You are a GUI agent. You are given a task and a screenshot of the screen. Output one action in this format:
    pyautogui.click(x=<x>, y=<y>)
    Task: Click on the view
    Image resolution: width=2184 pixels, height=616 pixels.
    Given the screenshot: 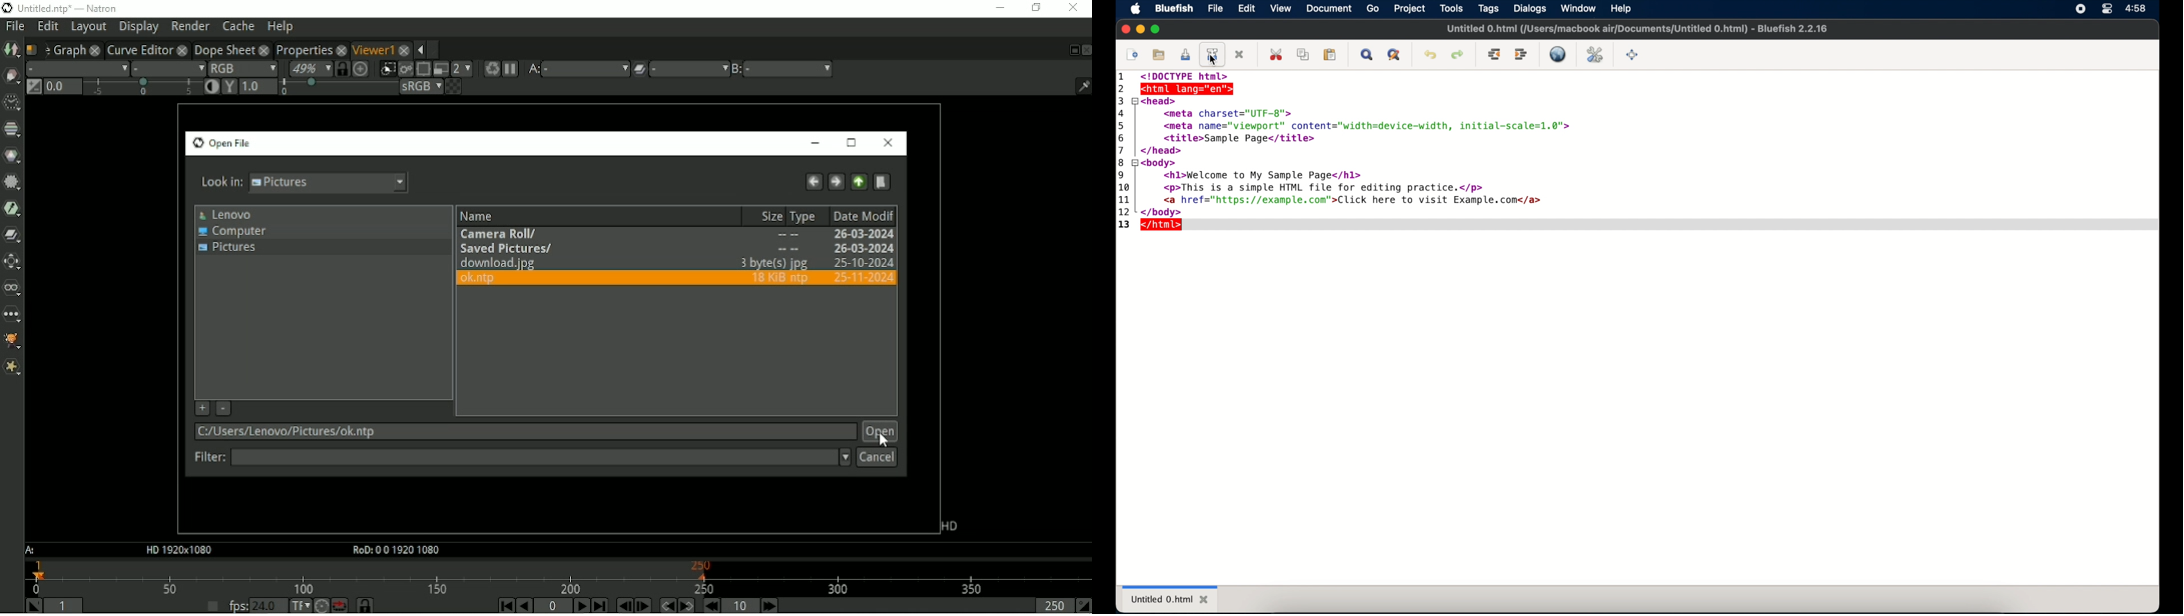 What is the action you would take?
    pyautogui.click(x=1282, y=9)
    